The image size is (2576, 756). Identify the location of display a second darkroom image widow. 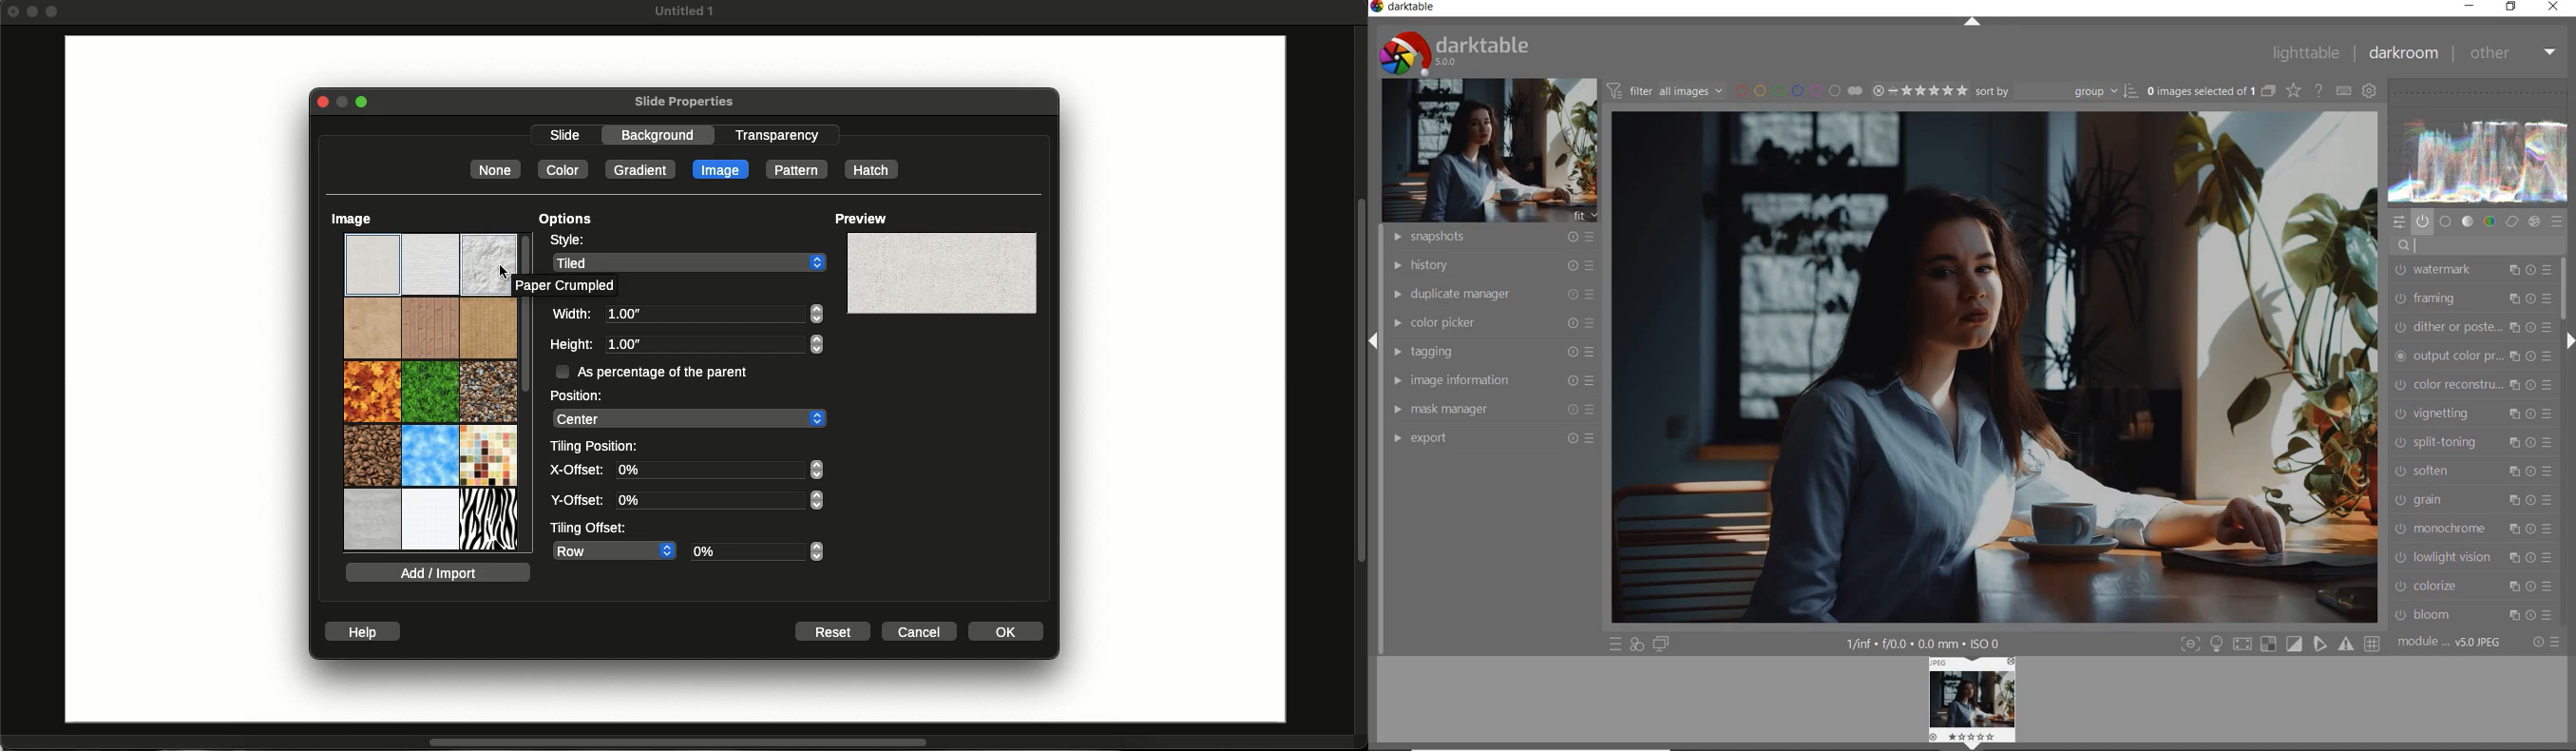
(1664, 645).